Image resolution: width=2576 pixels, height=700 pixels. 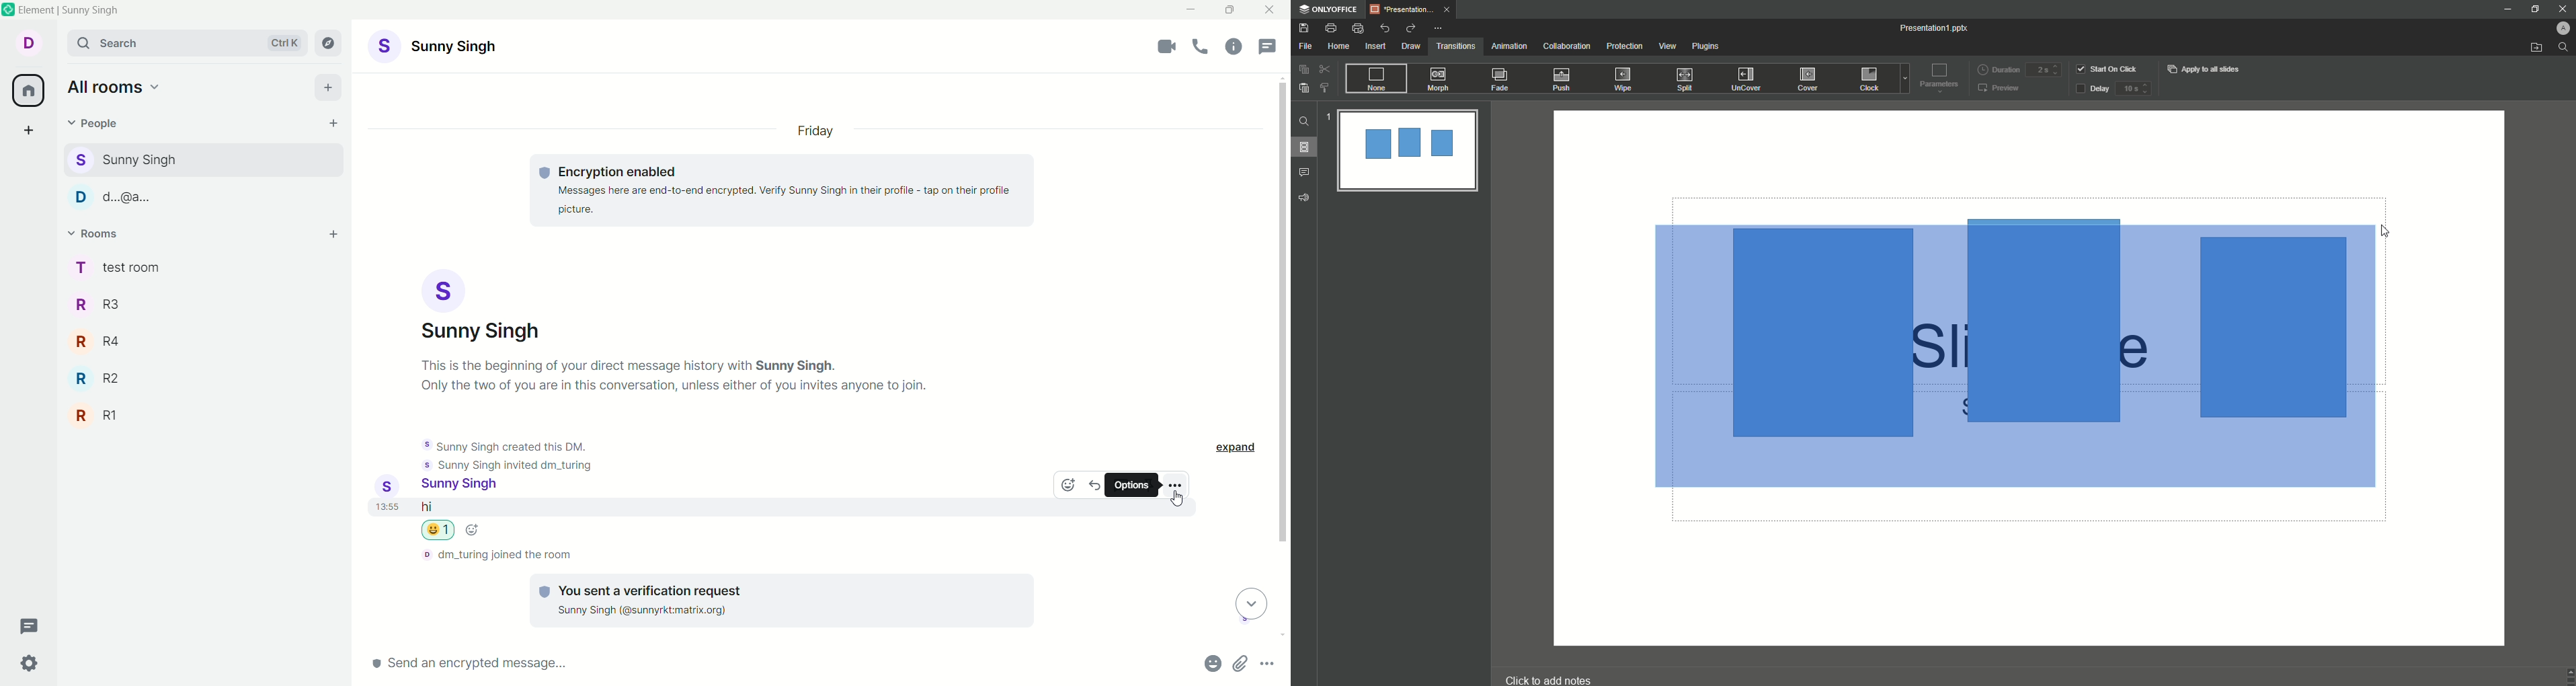 I want to click on options, so click(x=1174, y=484).